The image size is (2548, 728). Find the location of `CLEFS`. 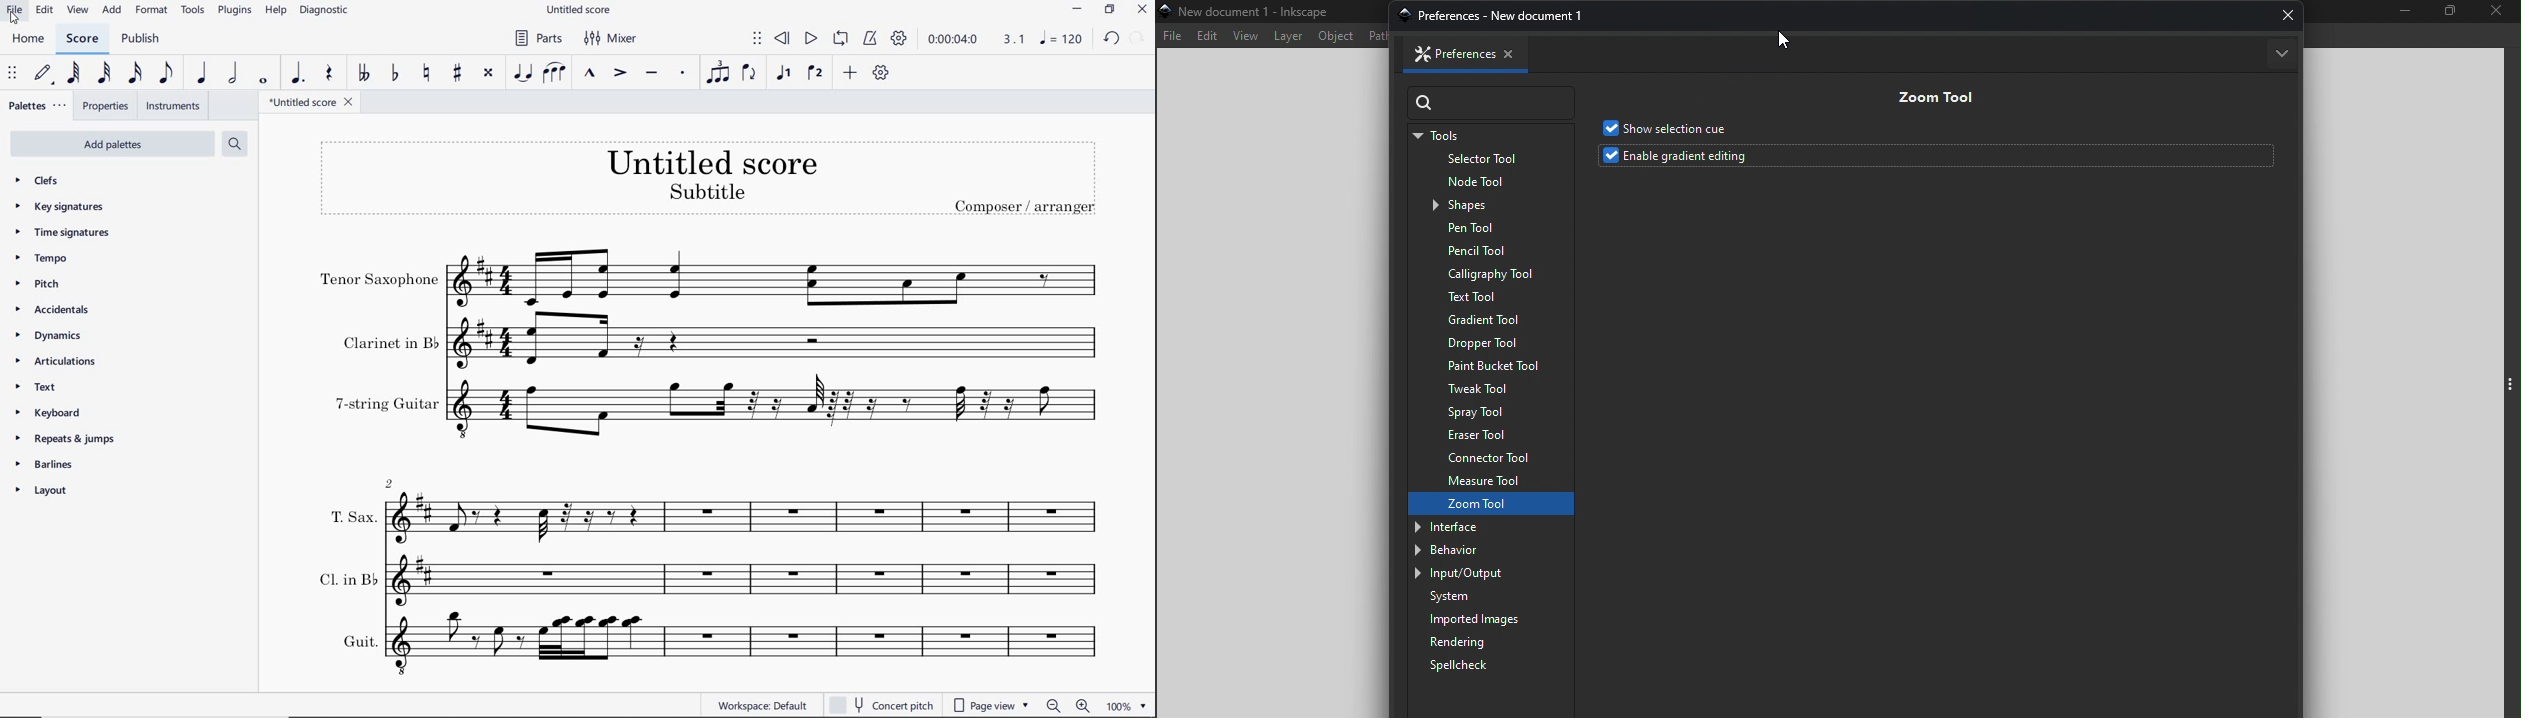

CLEFS is located at coordinates (39, 180).